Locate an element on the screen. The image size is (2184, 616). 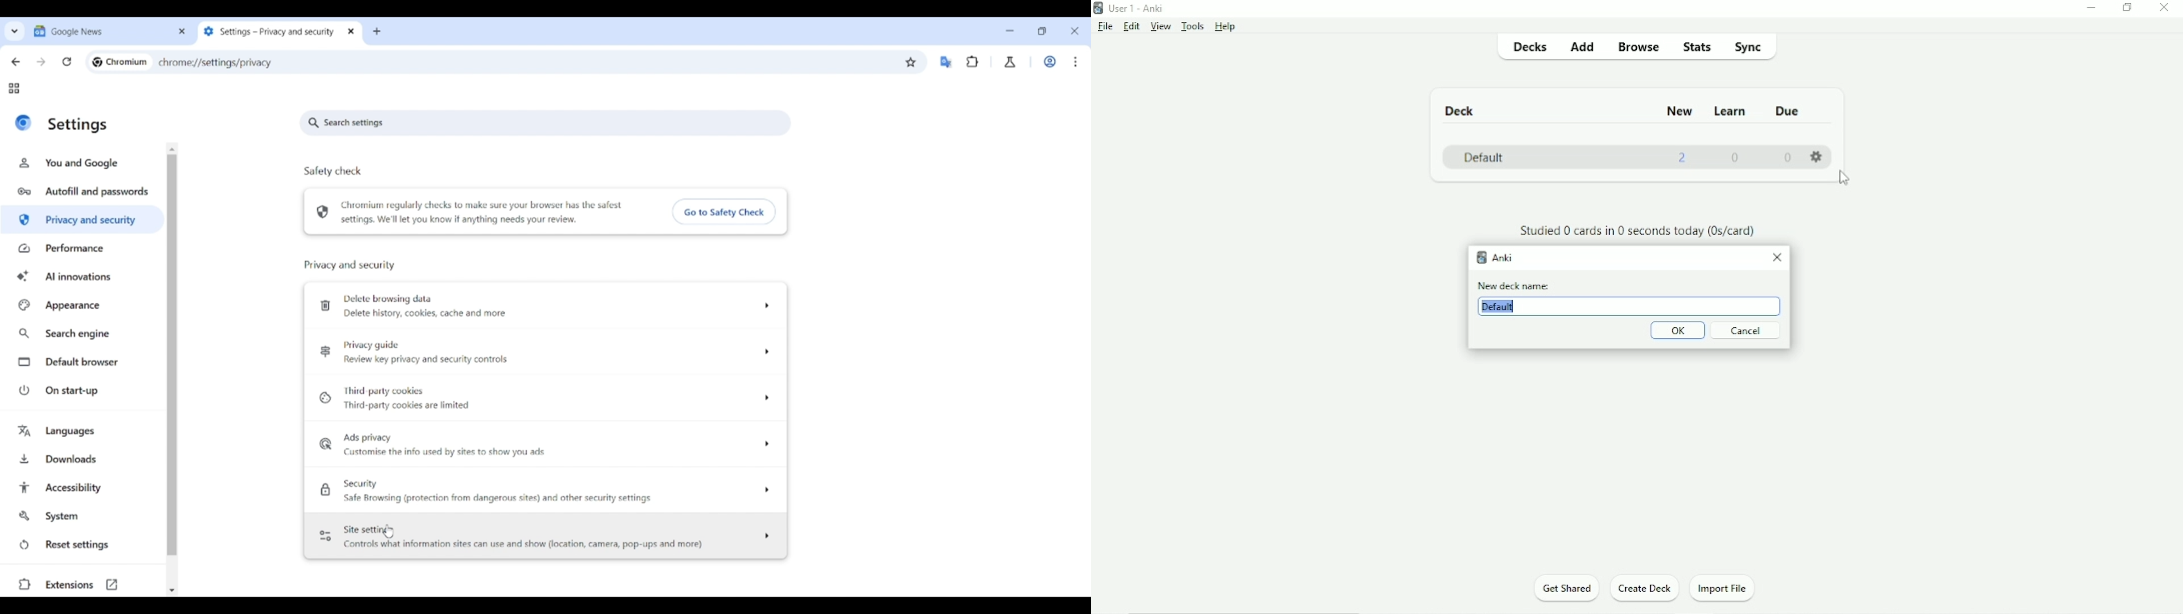
Due is located at coordinates (1786, 111).